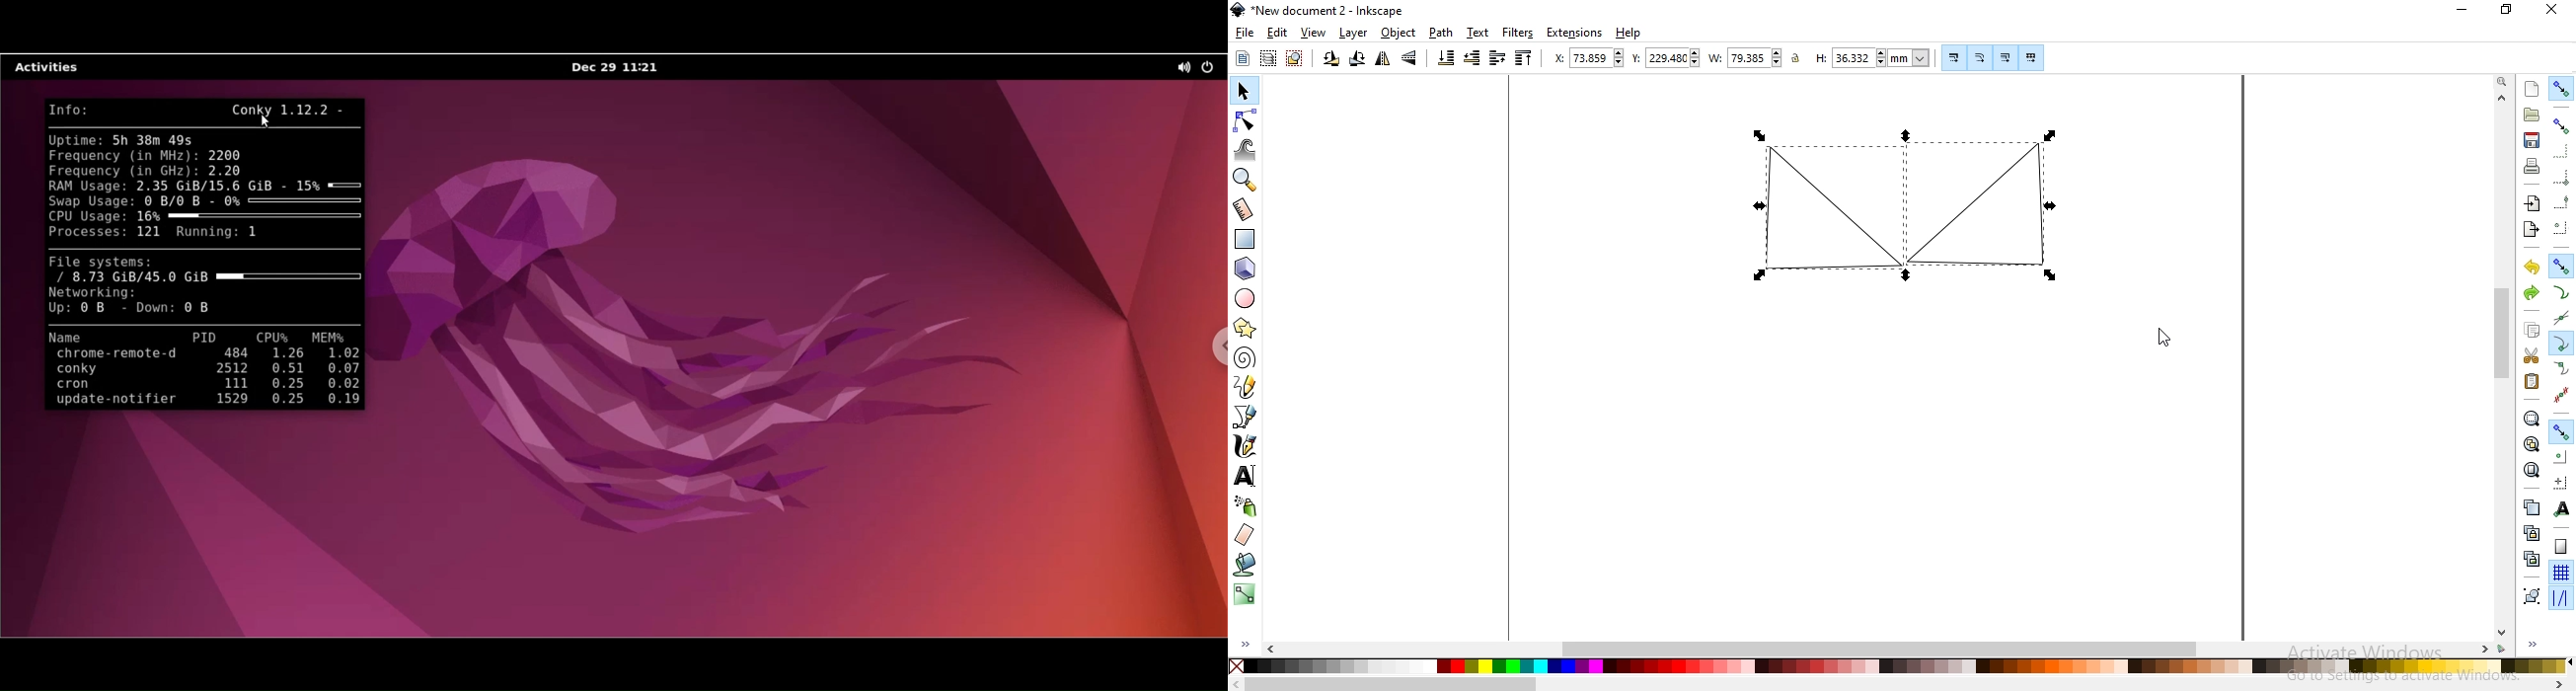  I want to click on draw freehand lines, so click(1247, 388).